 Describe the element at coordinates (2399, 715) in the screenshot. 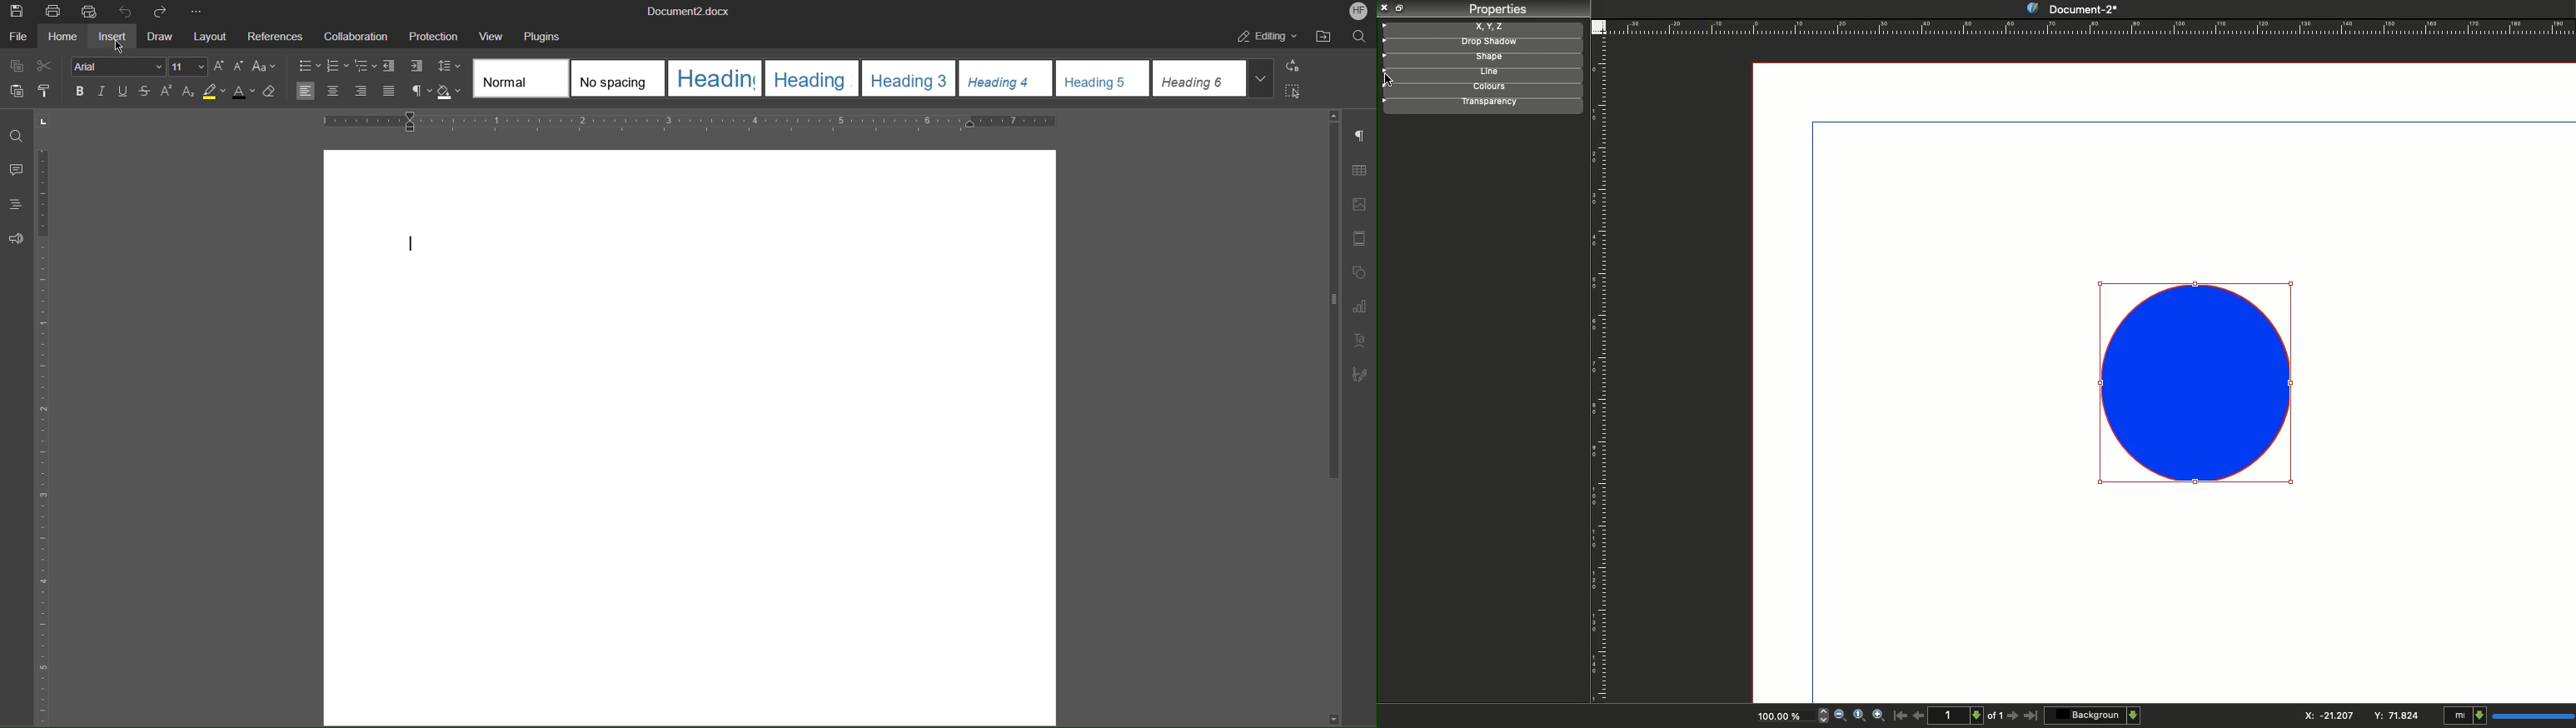

I see `Y: 84.706` at that location.